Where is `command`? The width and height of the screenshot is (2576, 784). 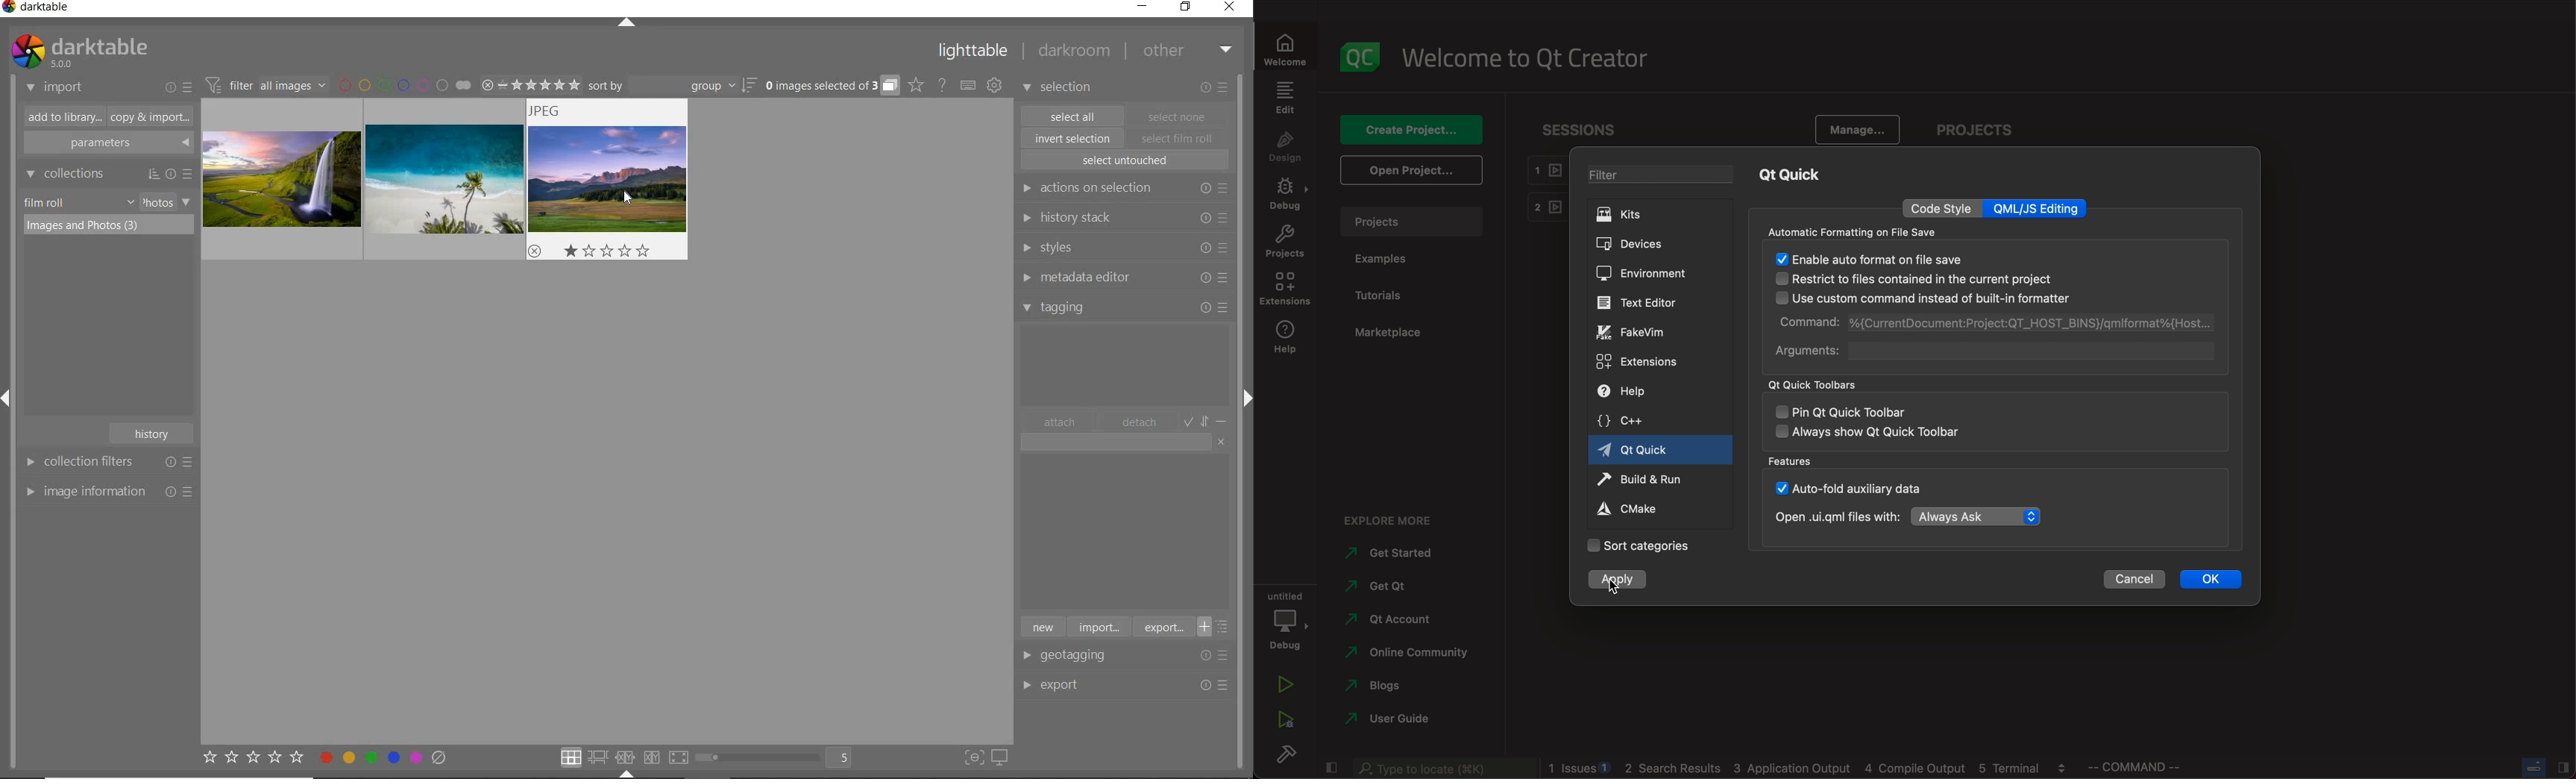
command is located at coordinates (2146, 768).